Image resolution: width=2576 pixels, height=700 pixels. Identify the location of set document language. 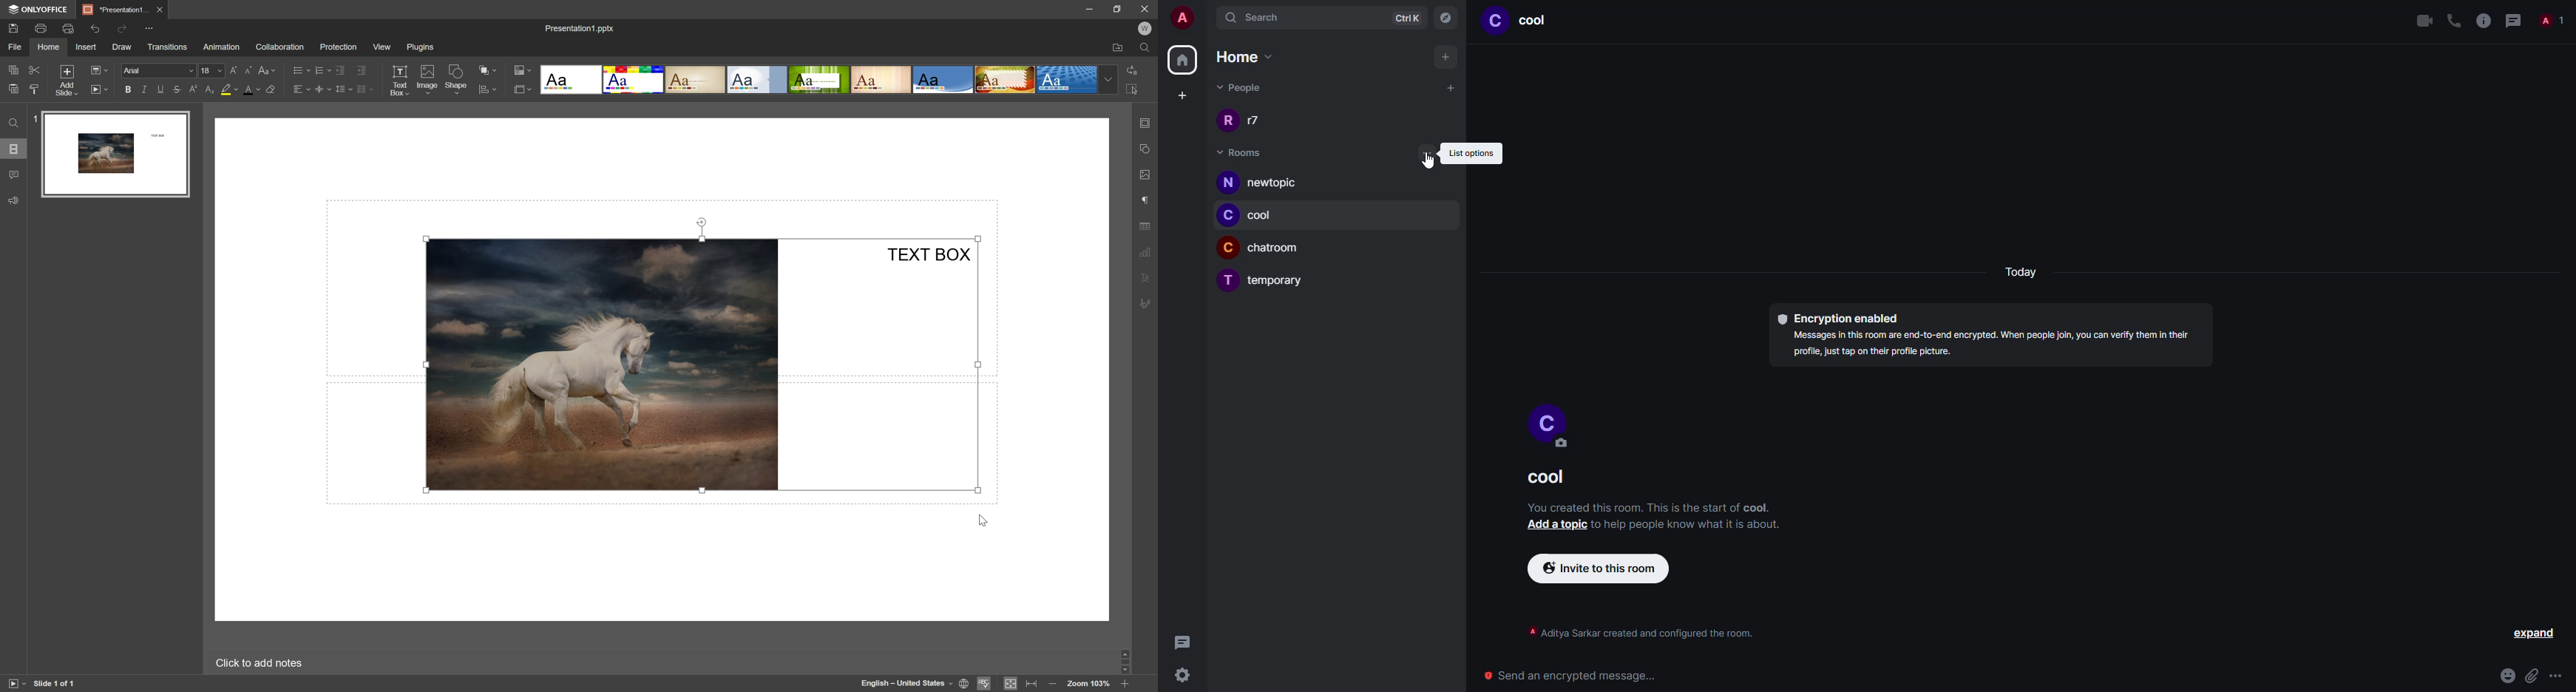
(916, 683).